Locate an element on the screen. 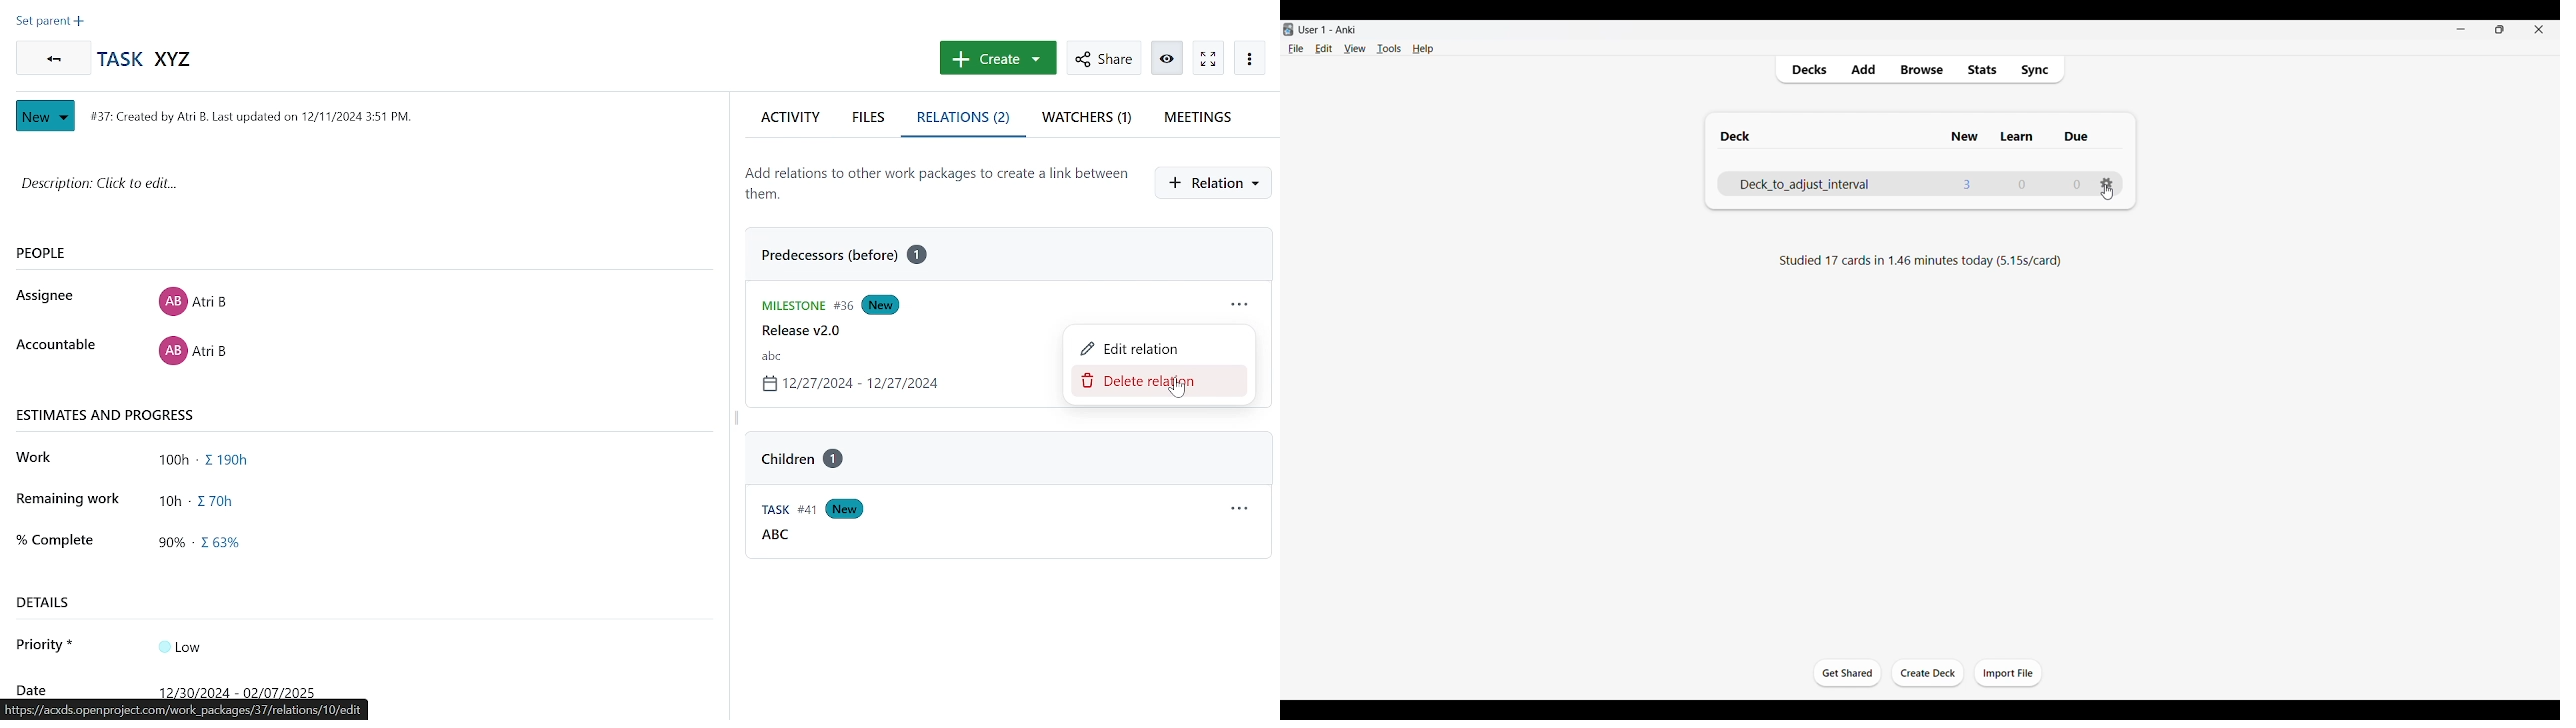 Image resolution: width=2576 pixels, height=728 pixels. total work is located at coordinates (210, 461).